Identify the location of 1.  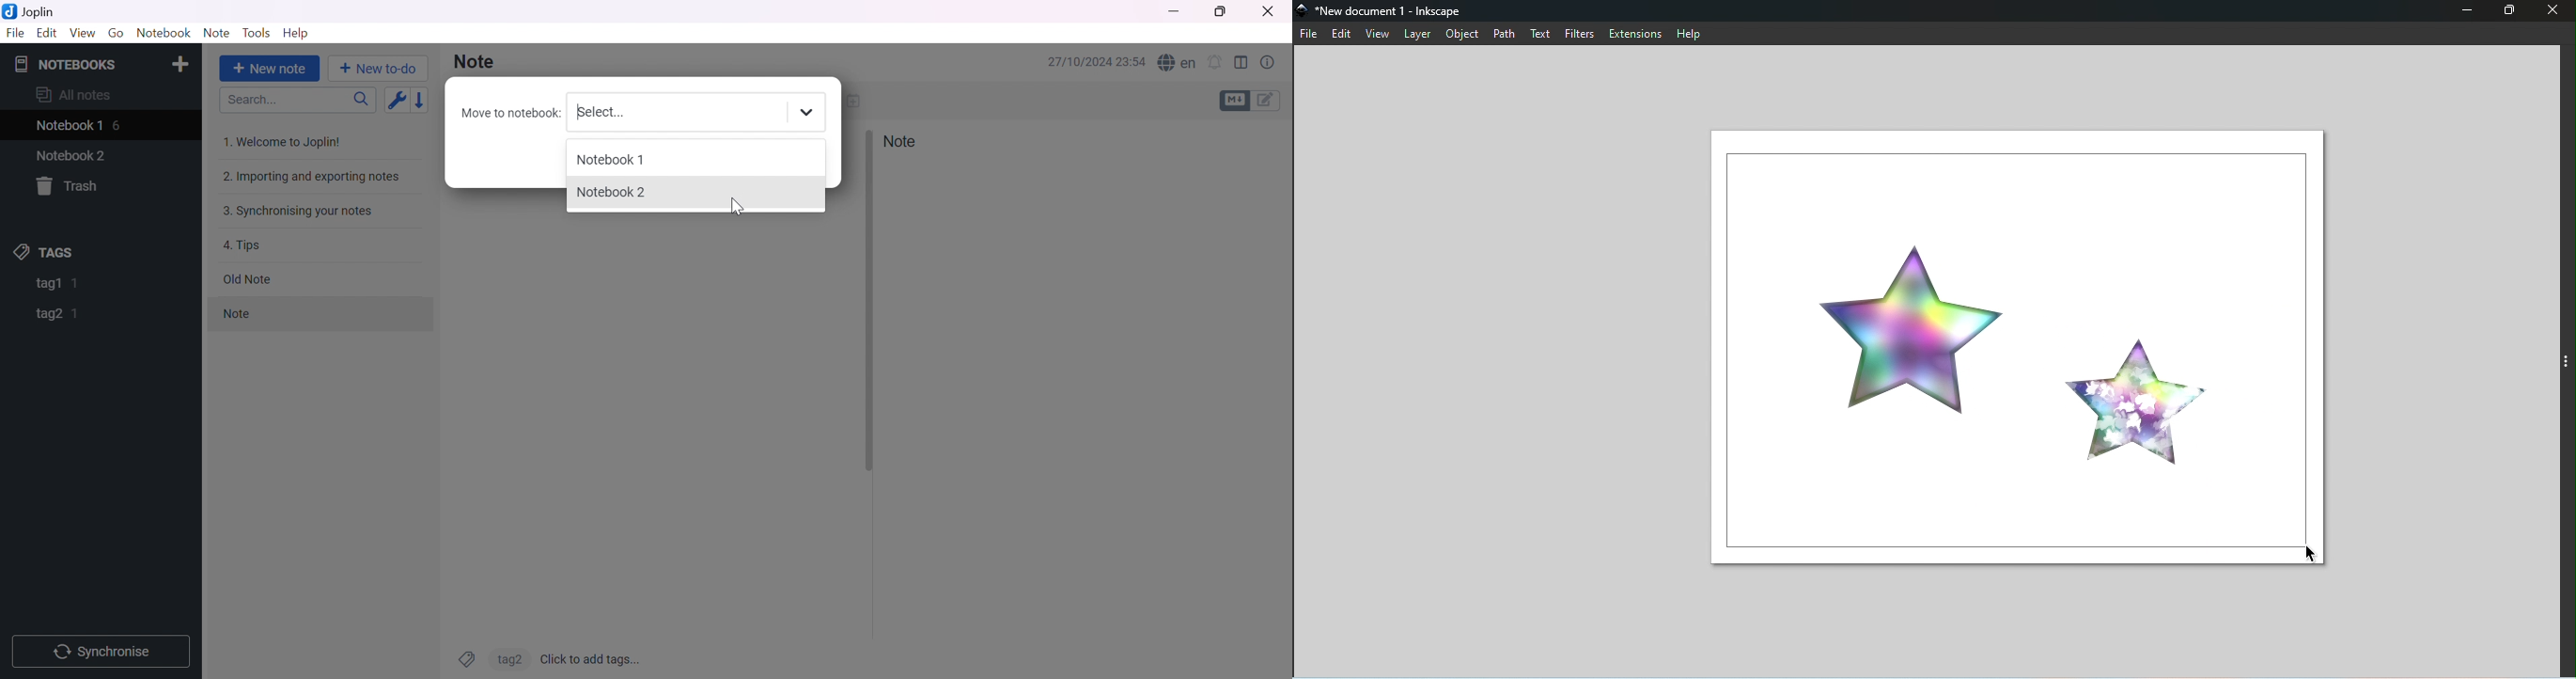
(75, 314).